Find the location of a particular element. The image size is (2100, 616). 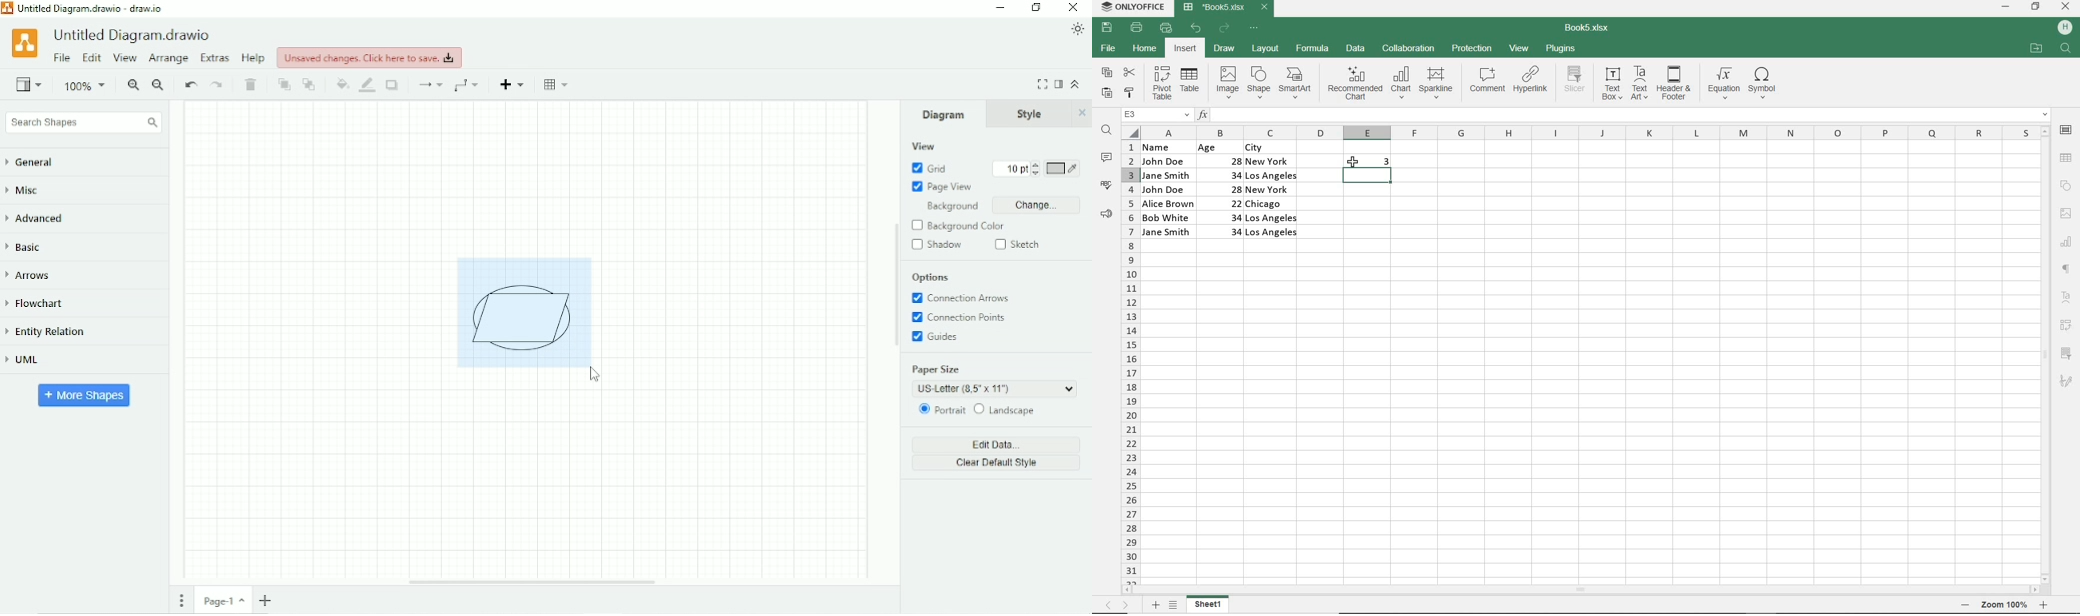

HEADER & FOOTER is located at coordinates (1674, 84).